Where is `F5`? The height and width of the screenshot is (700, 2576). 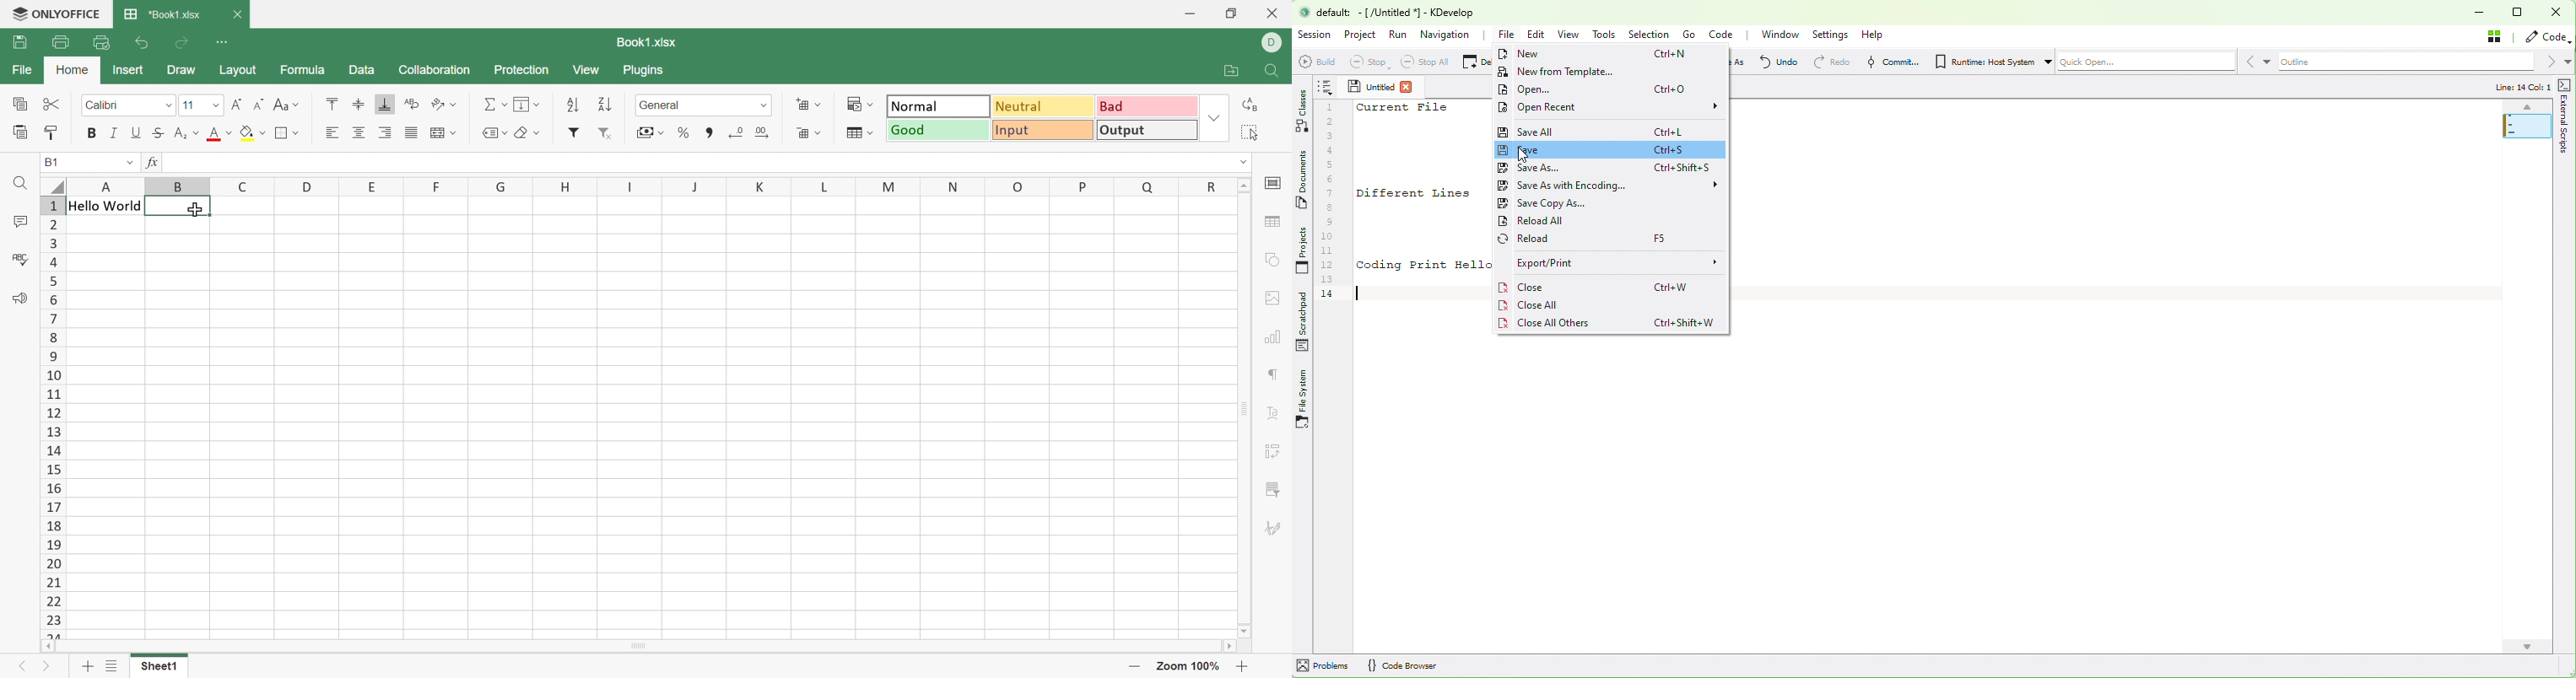
F5 is located at coordinates (1662, 237).